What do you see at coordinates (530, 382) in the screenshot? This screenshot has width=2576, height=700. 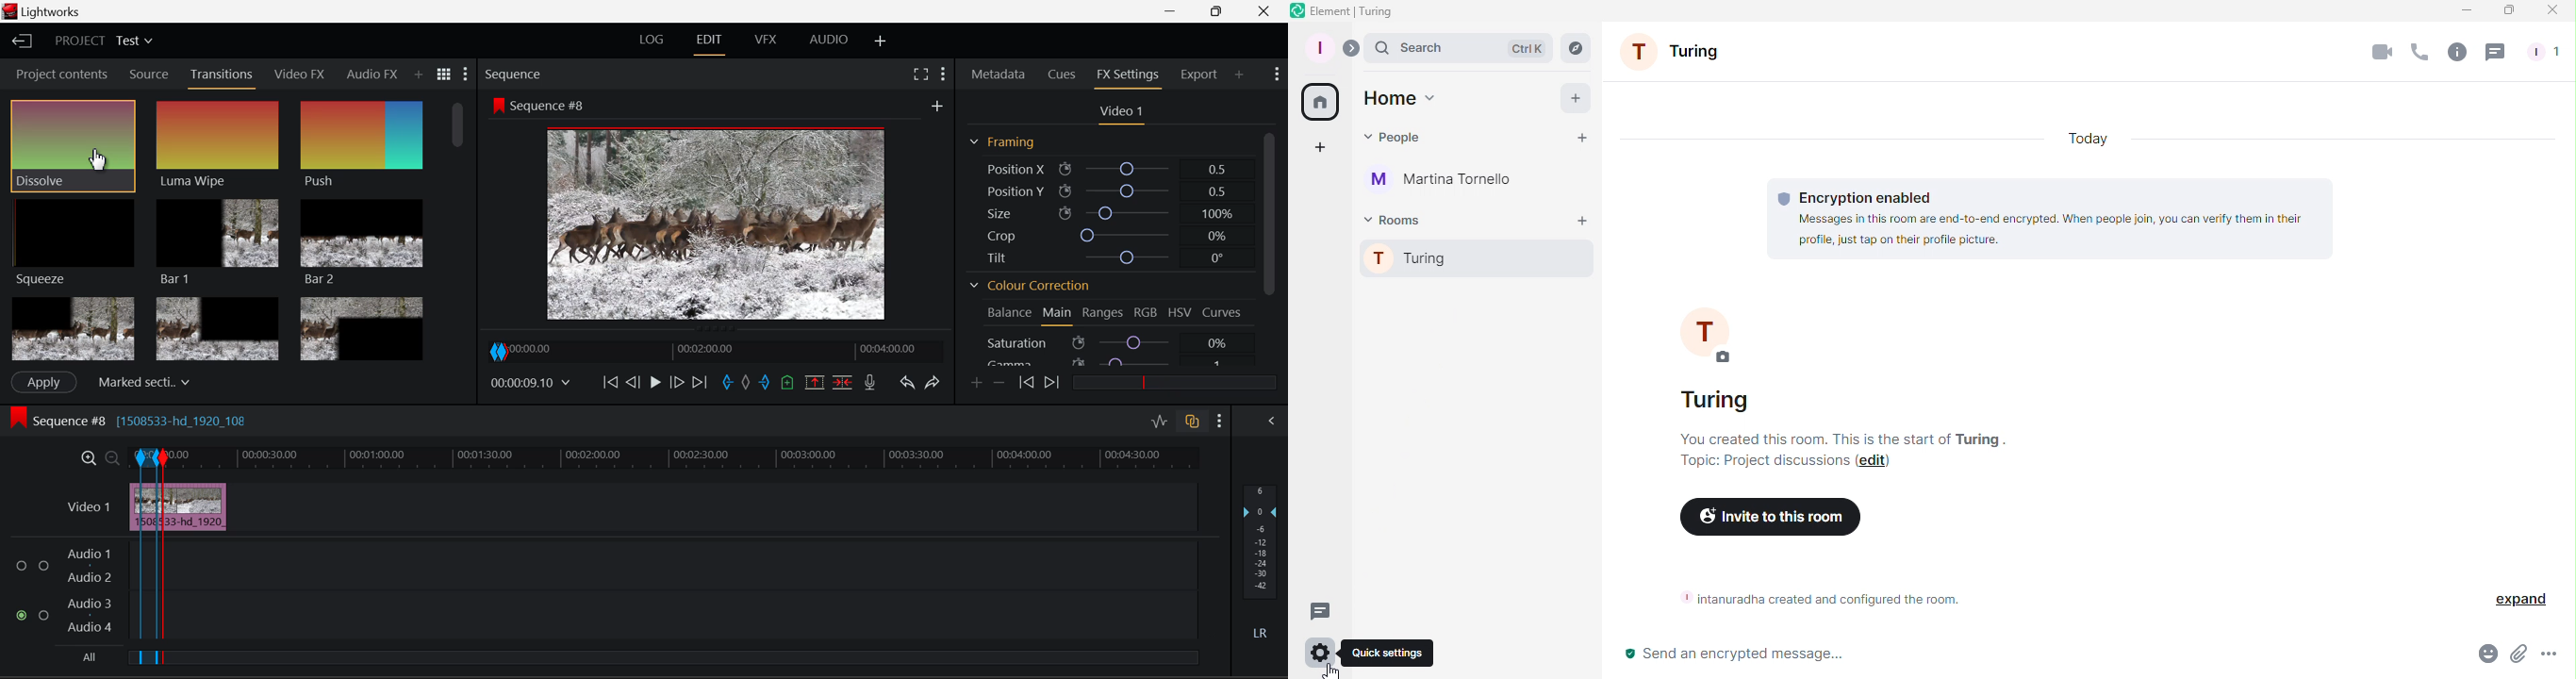 I see `Frame Time` at bounding box center [530, 382].